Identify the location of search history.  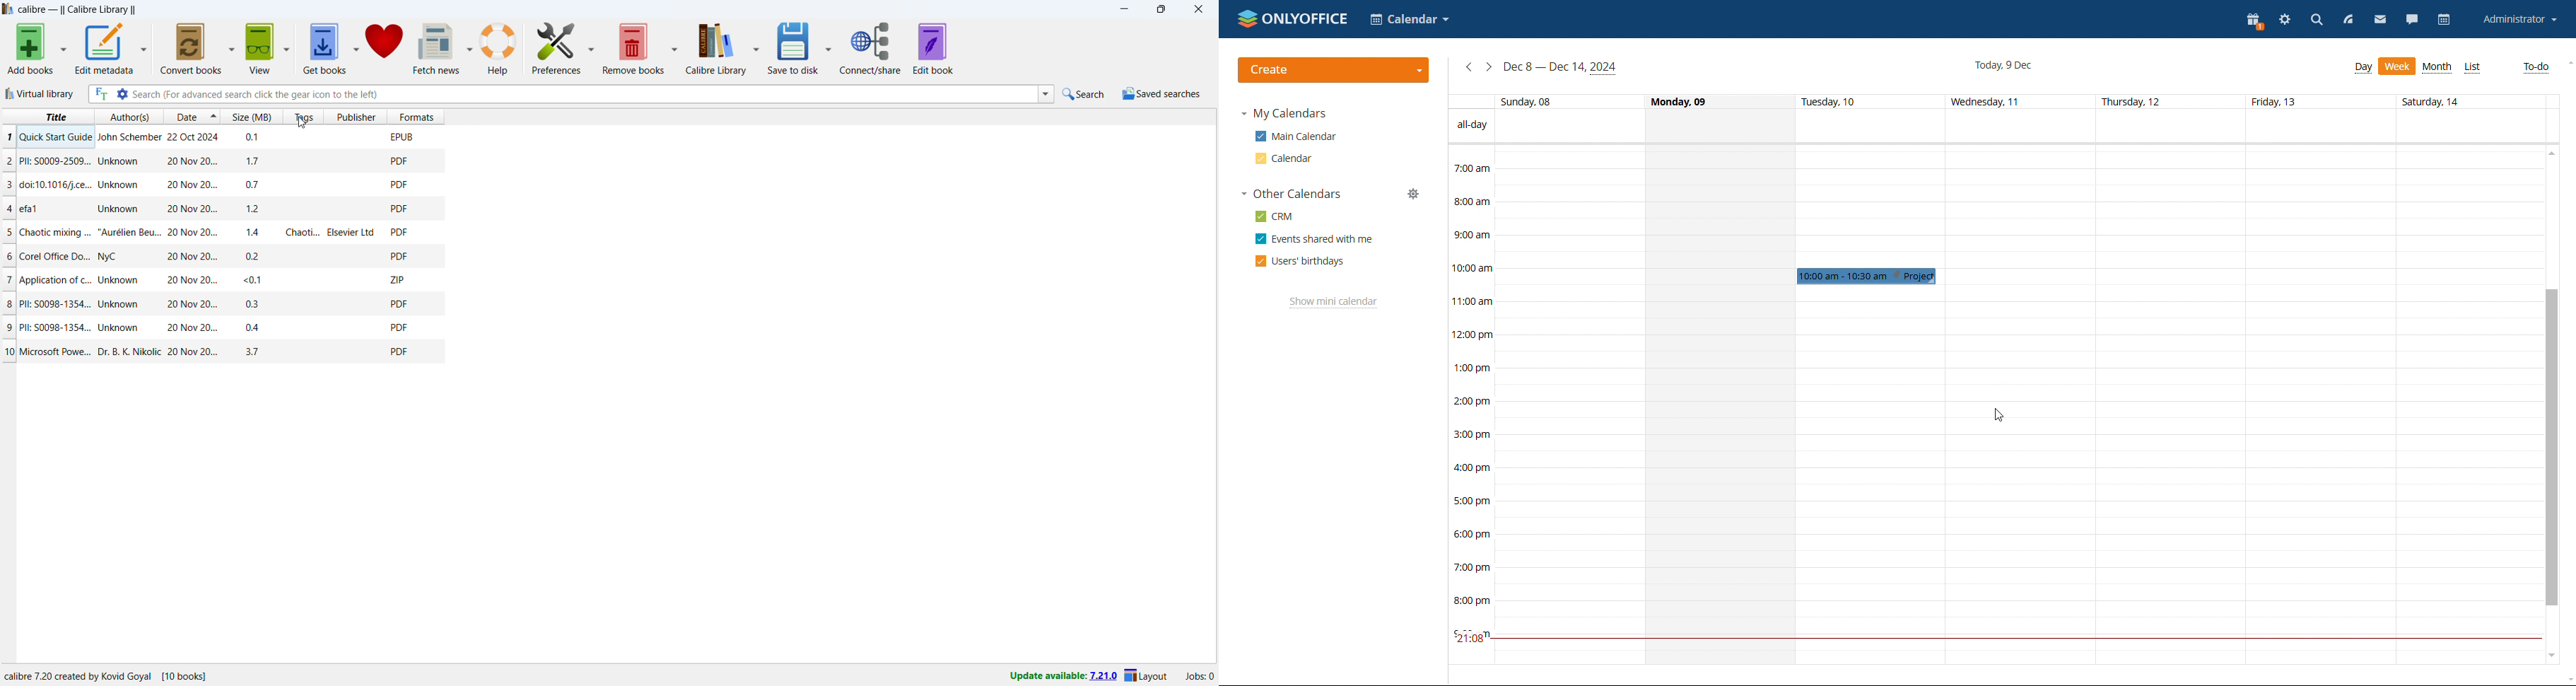
(1046, 93).